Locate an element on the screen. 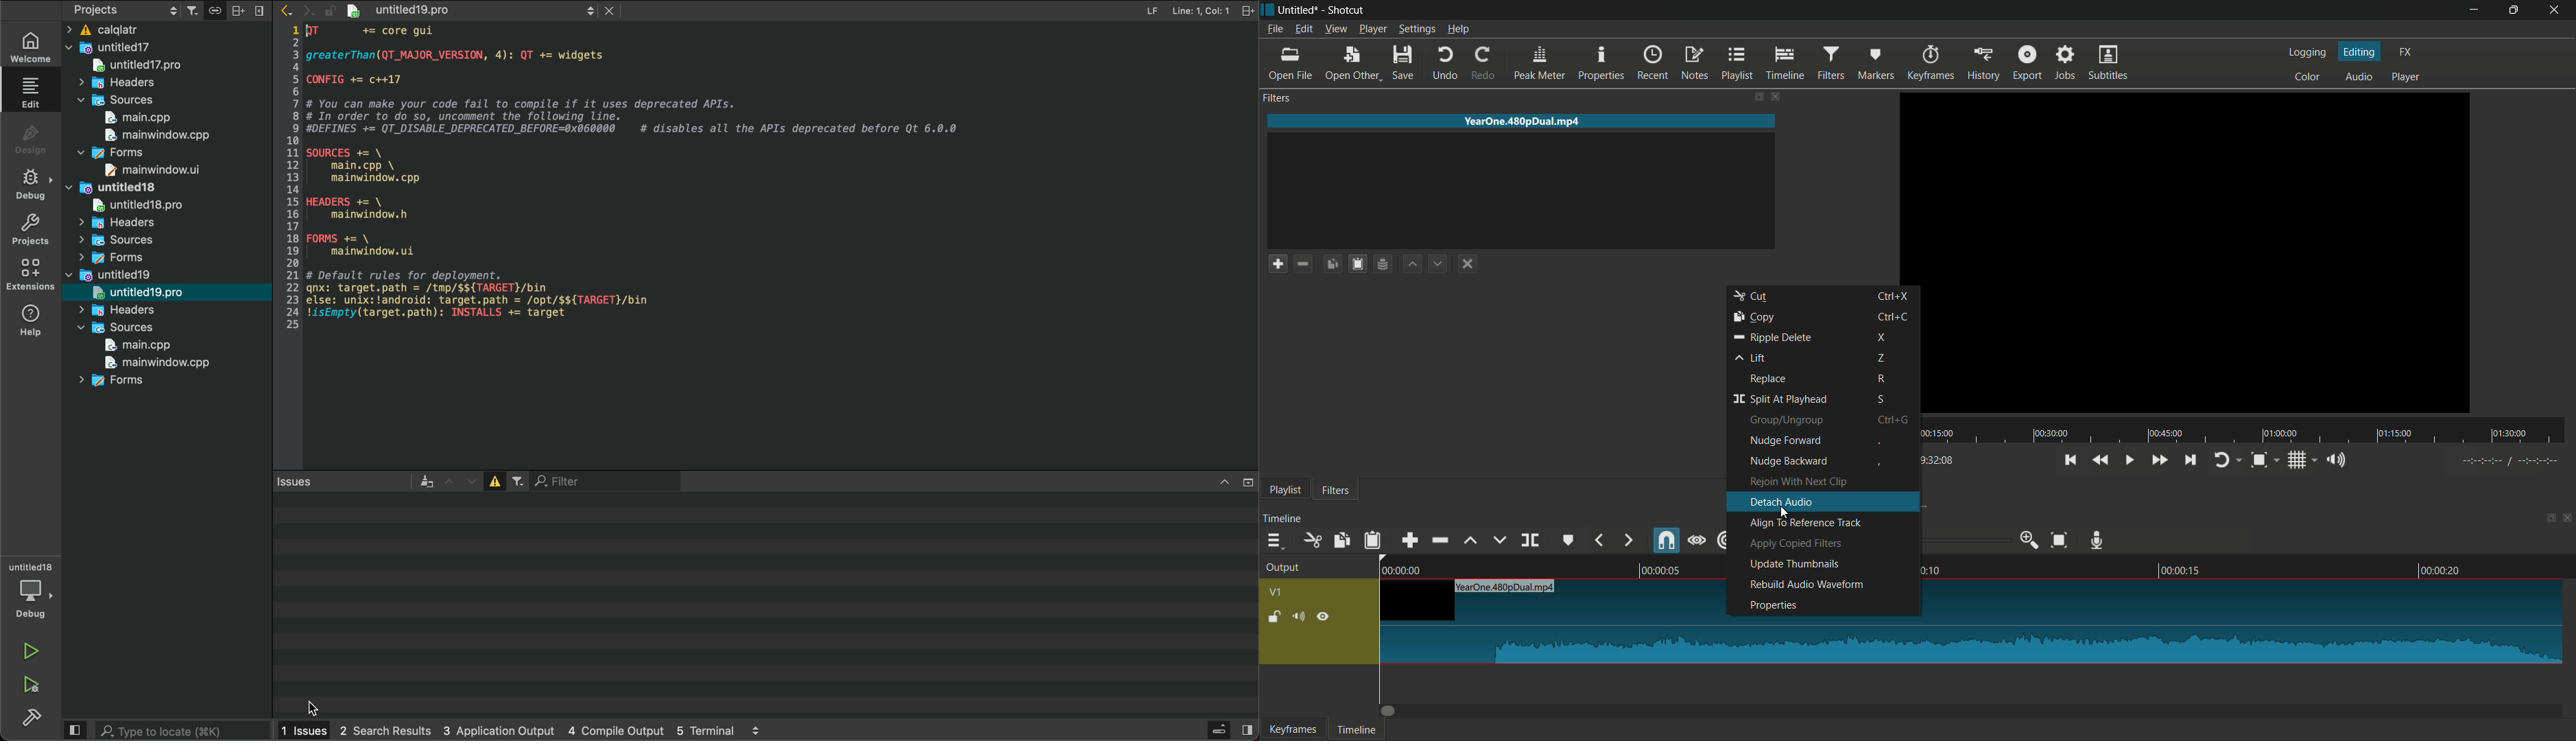  total time is located at coordinates (1927, 461).